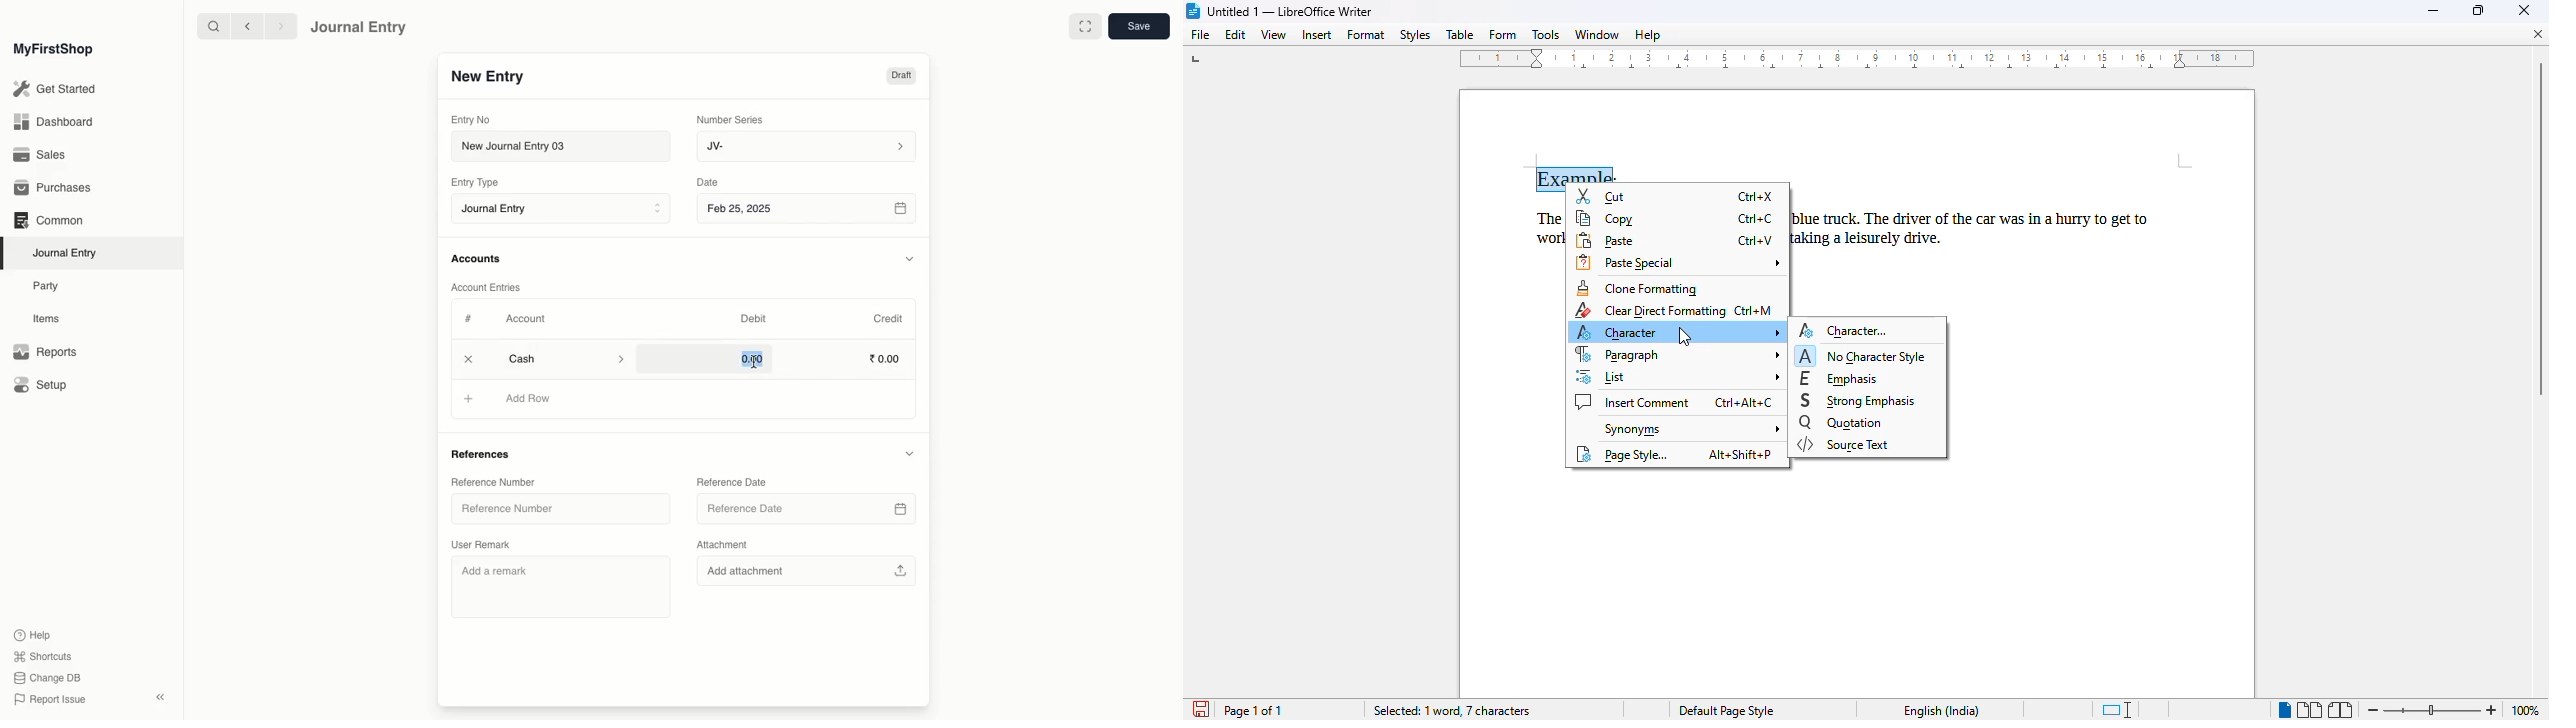 The height and width of the screenshot is (728, 2576). I want to click on Single Page view, so click(2274, 709).